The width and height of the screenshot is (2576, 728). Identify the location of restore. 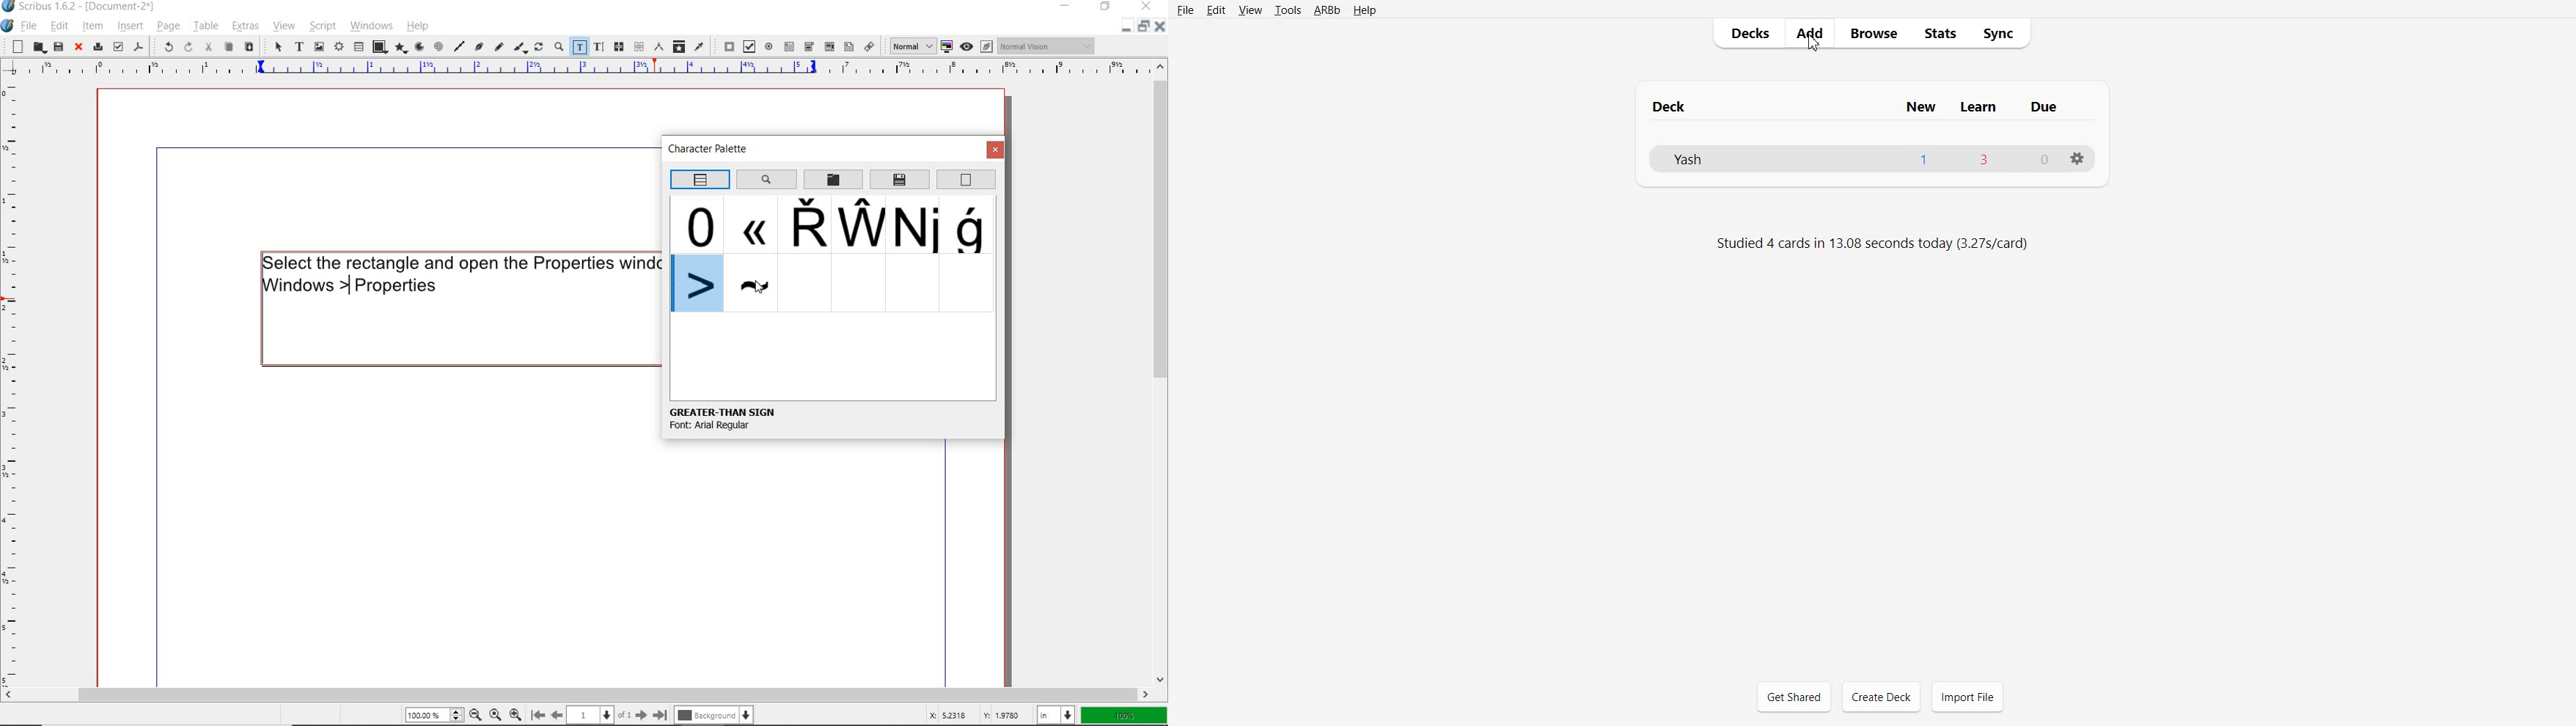
(1142, 29).